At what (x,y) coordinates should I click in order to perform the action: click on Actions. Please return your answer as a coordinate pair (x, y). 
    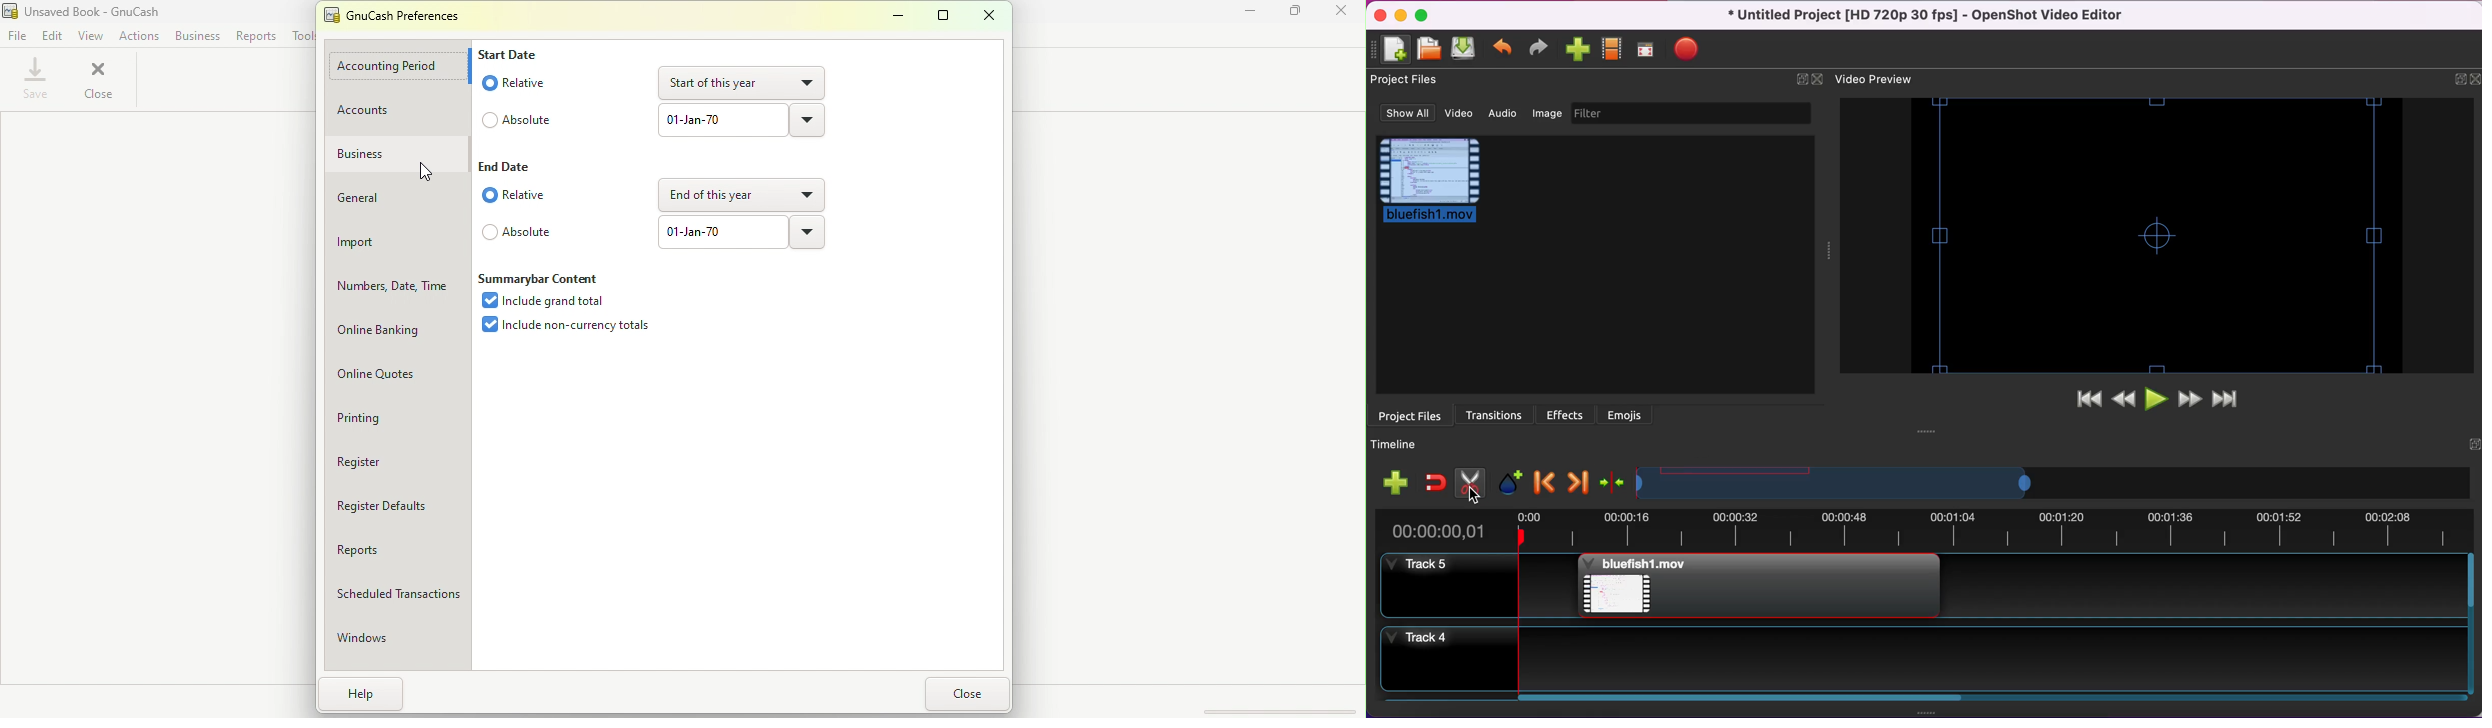
    Looking at the image, I should click on (143, 36).